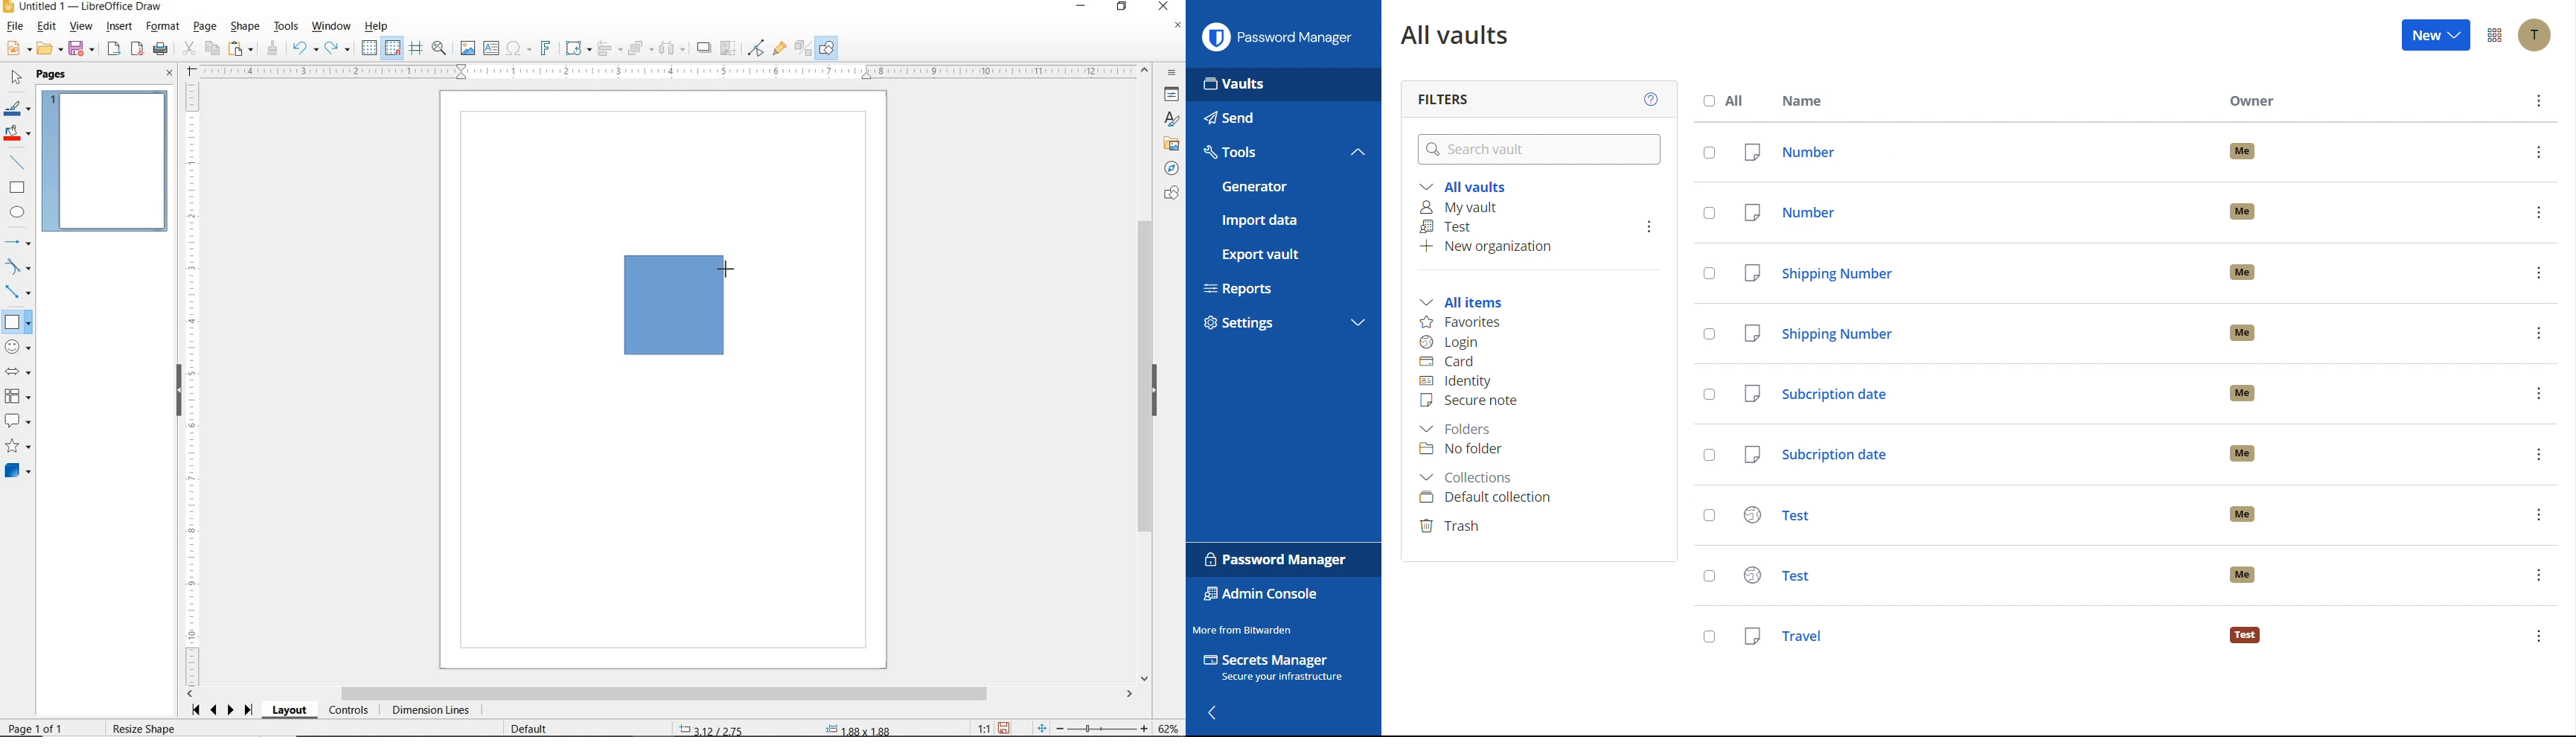 This screenshot has width=2576, height=756. Describe the element at coordinates (1708, 214) in the screenshot. I see `select entry` at that location.